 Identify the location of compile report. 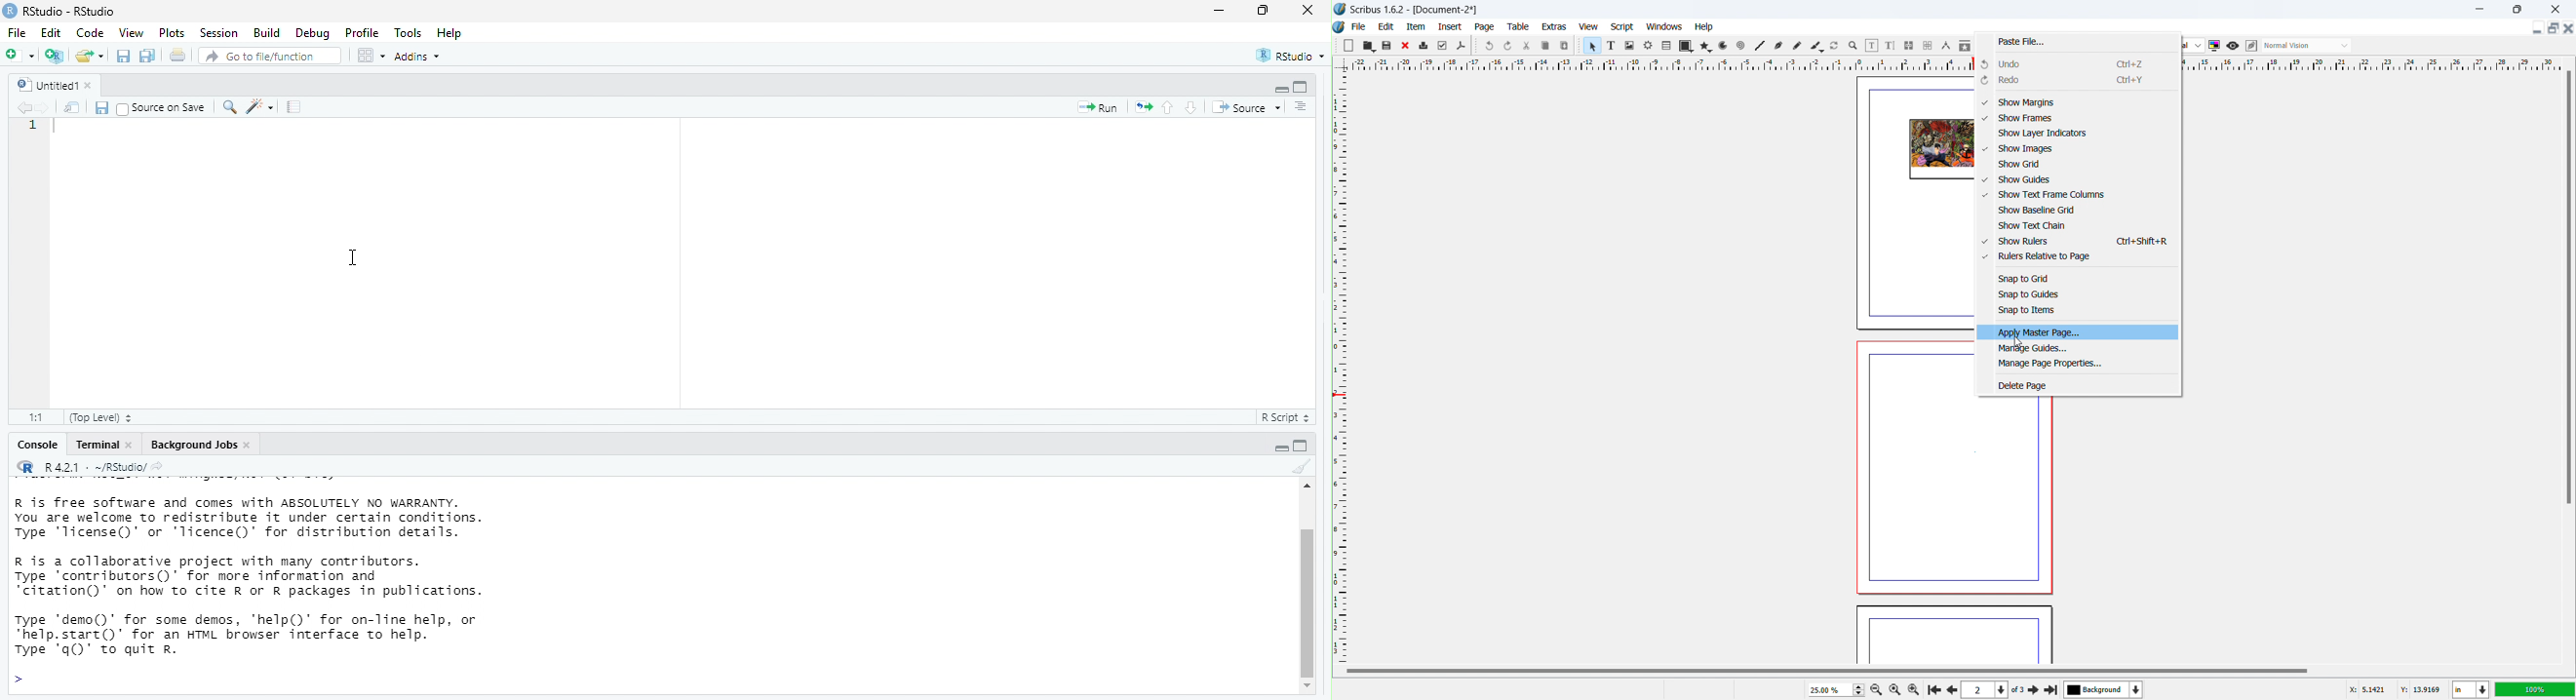
(295, 107).